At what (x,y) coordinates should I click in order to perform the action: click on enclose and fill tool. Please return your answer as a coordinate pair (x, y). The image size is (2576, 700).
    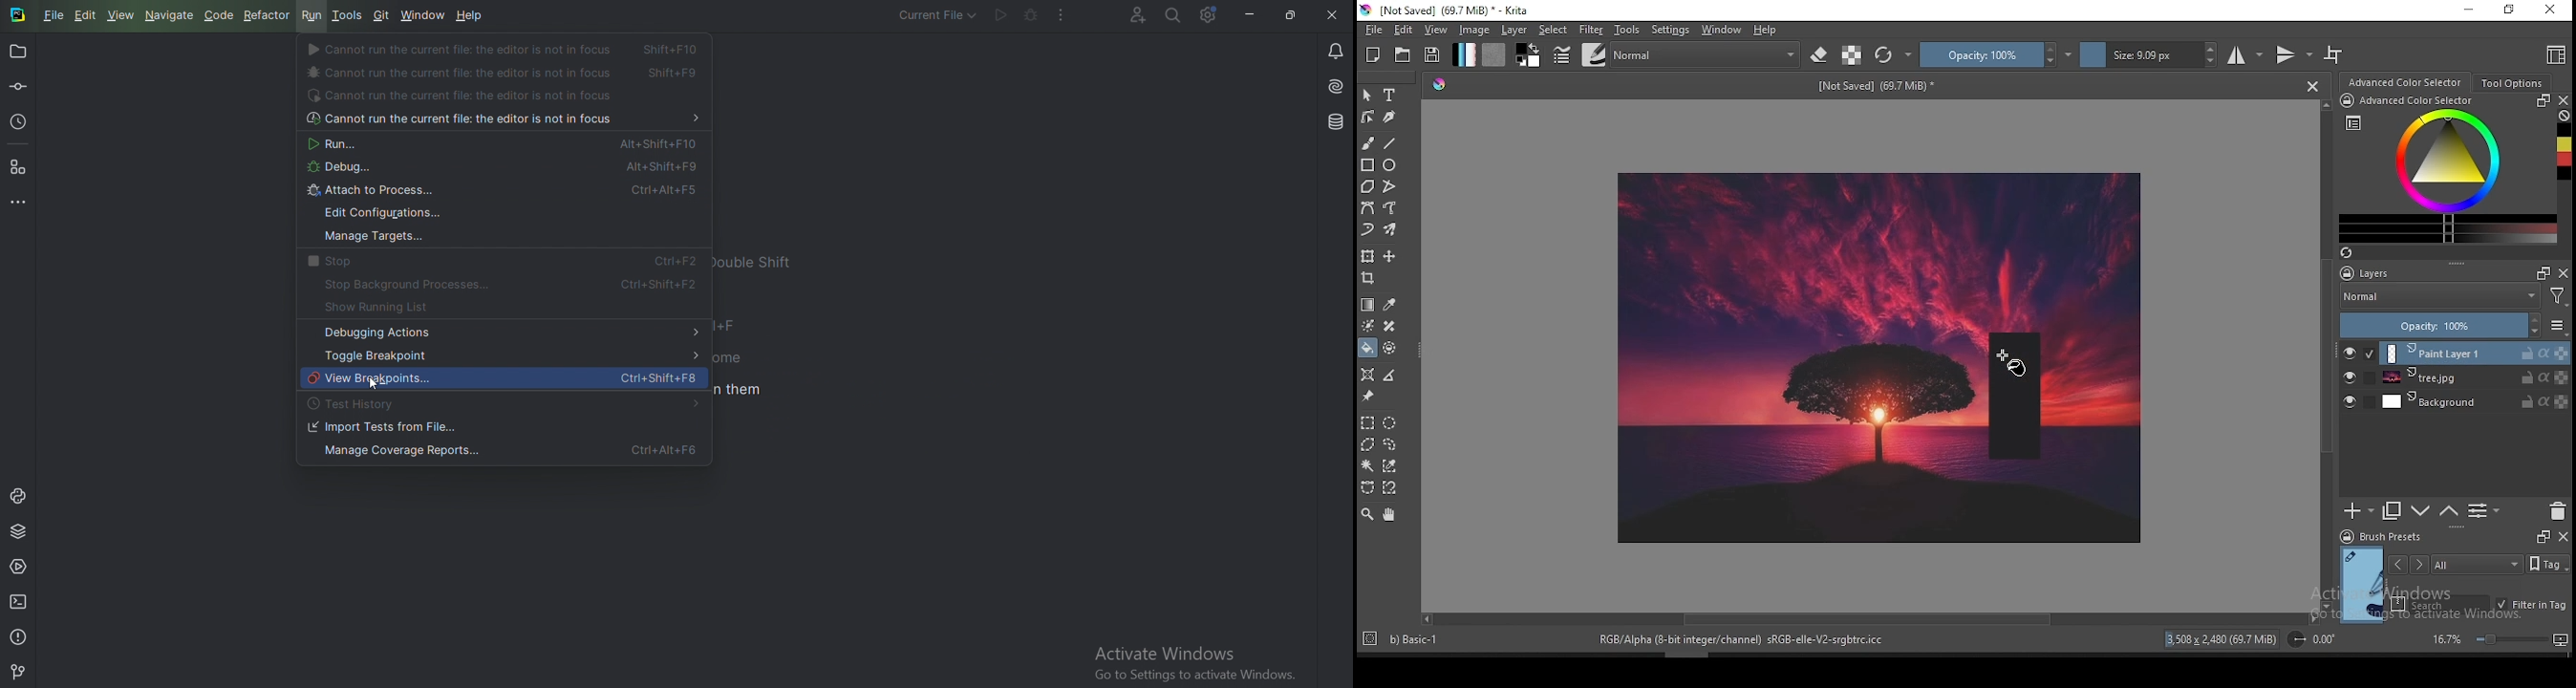
    Looking at the image, I should click on (1392, 348).